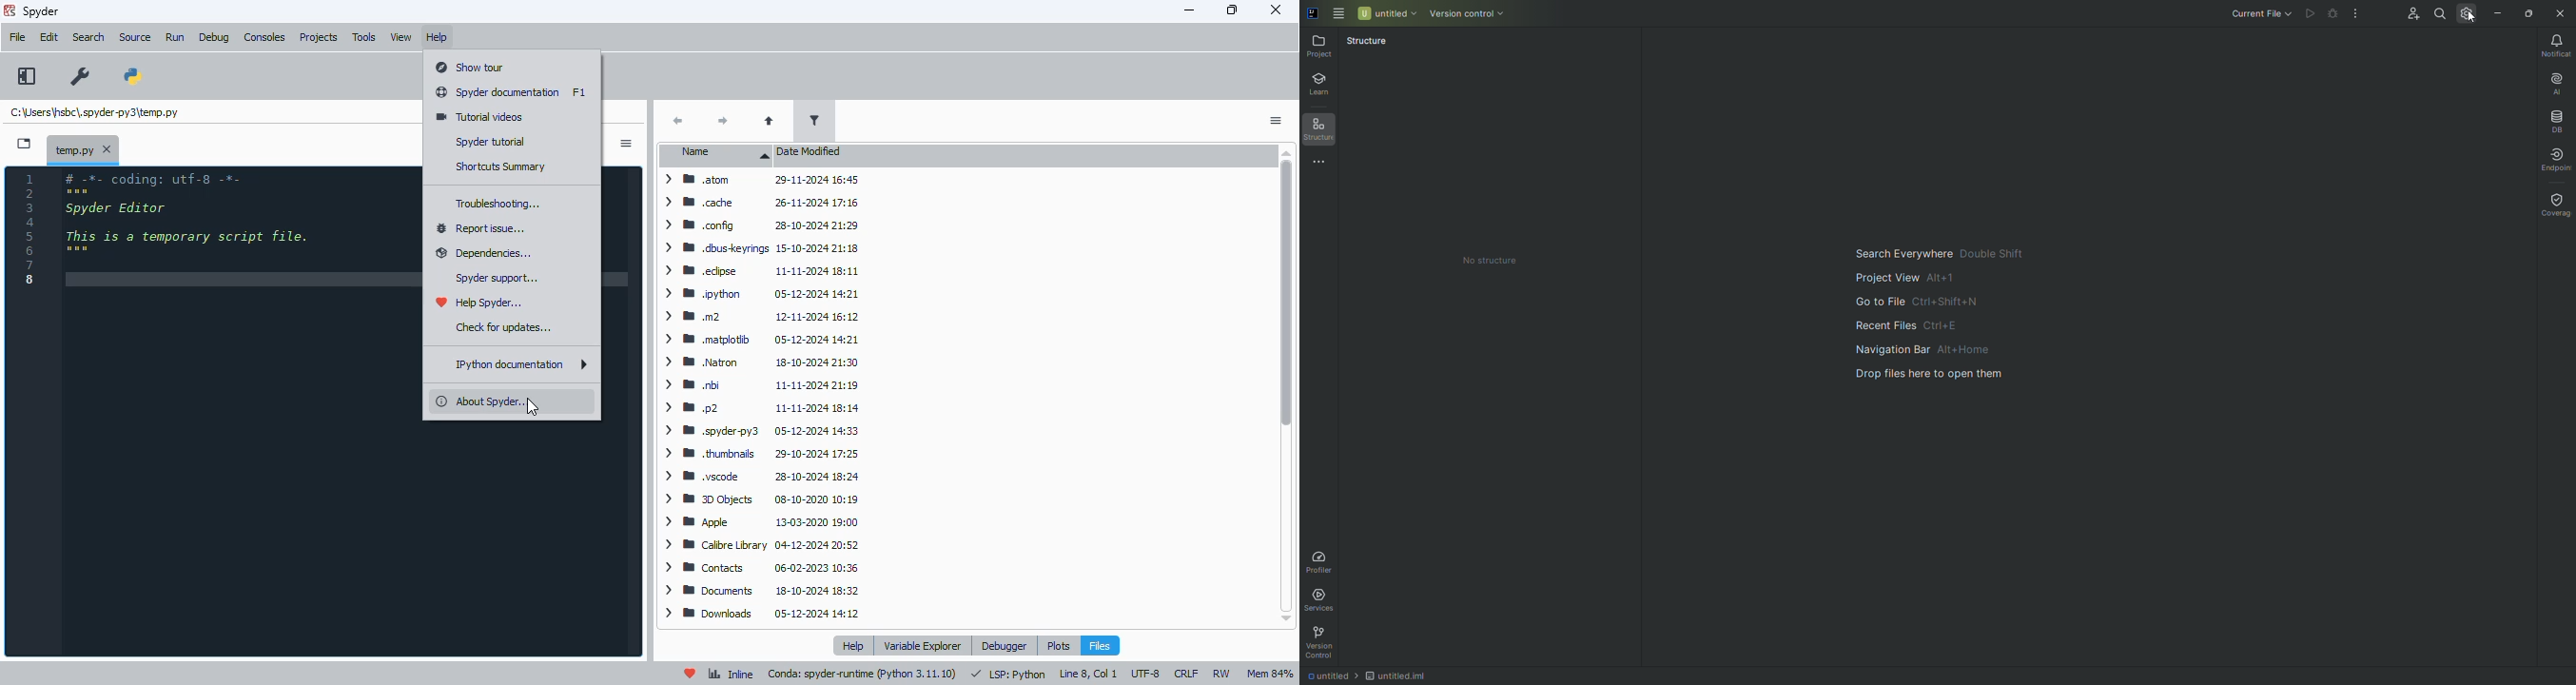  Describe the element at coordinates (481, 117) in the screenshot. I see `tutorial videos` at that location.